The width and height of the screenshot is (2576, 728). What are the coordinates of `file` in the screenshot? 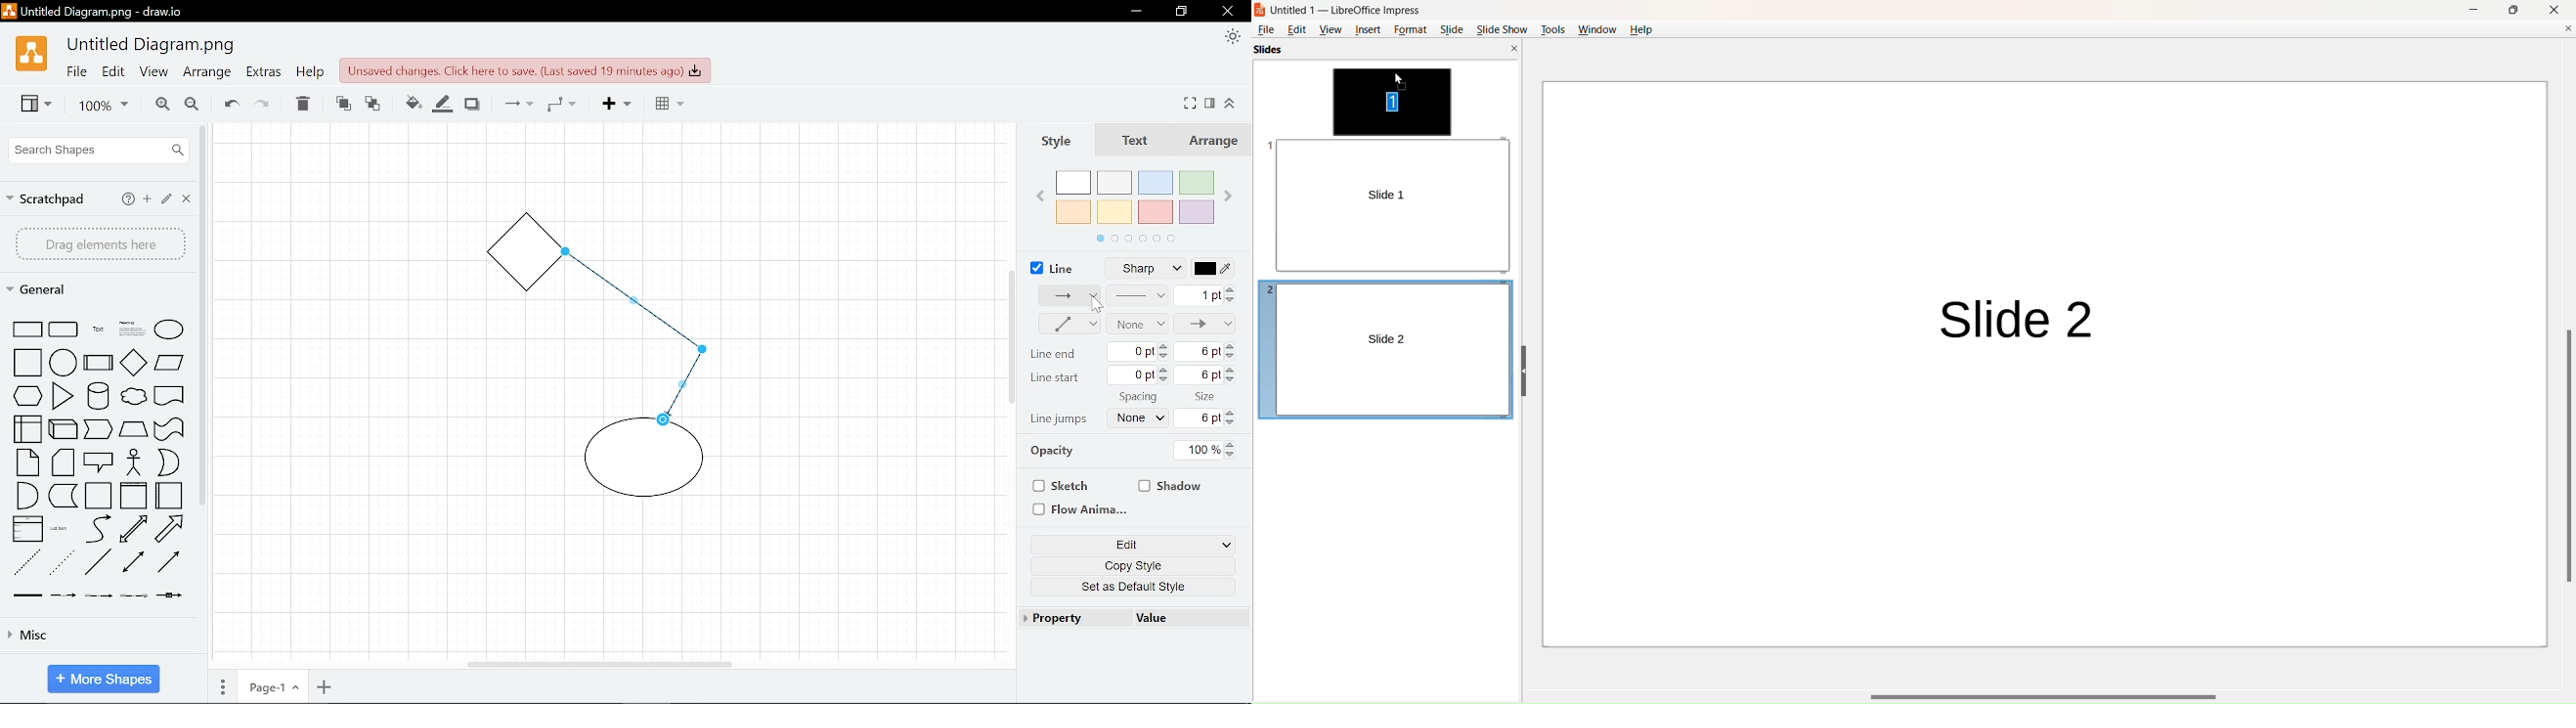 It's located at (1267, 29).